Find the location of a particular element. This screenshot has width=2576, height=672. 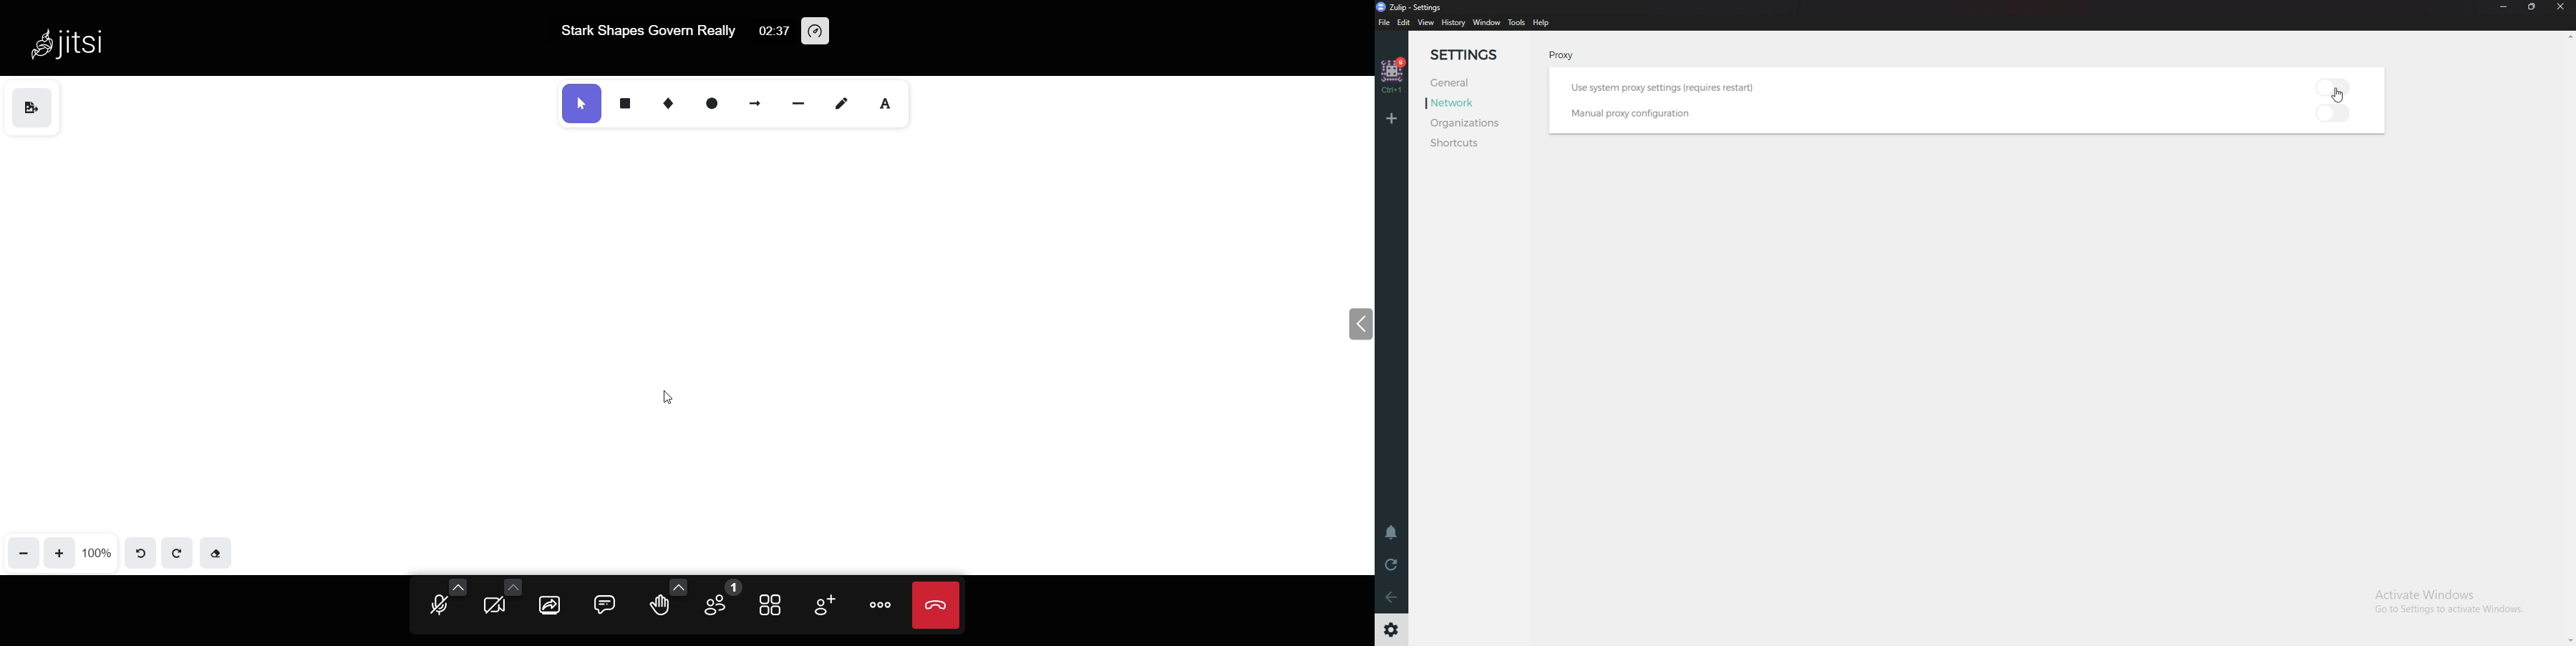

draw is located at coordinates (841, 105).